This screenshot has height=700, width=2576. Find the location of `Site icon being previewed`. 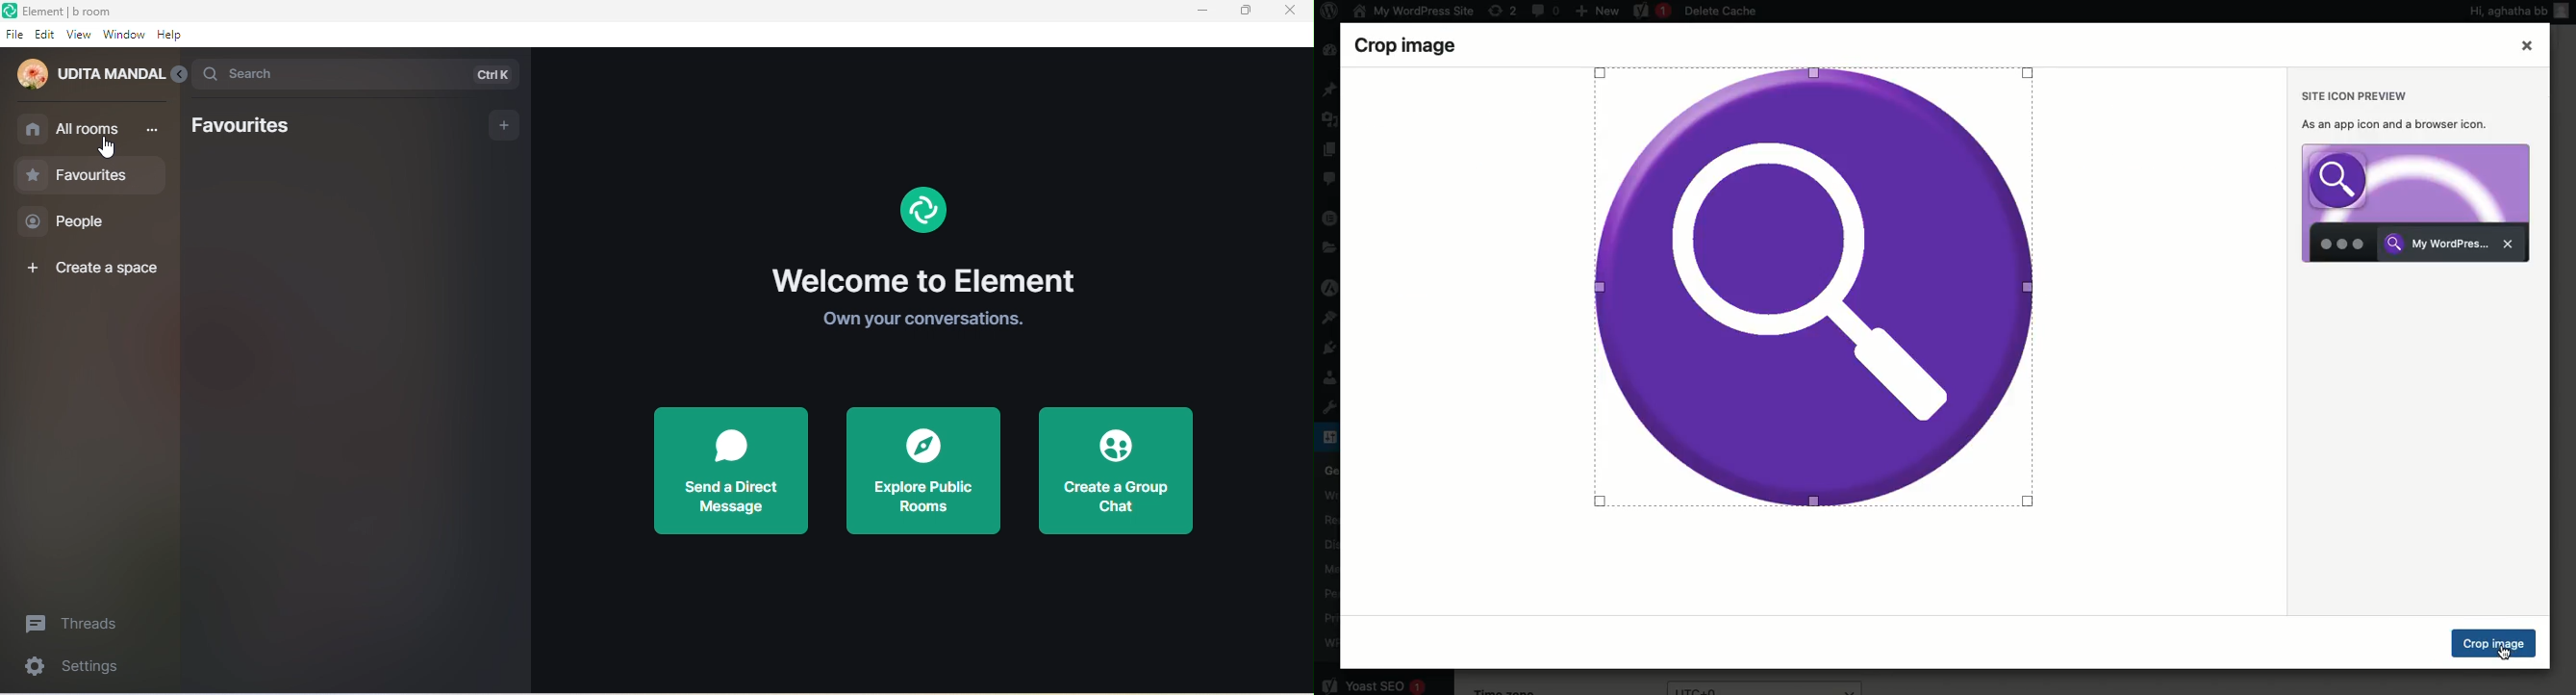

Site icon being previewed is located at coordinates (2416, 204).